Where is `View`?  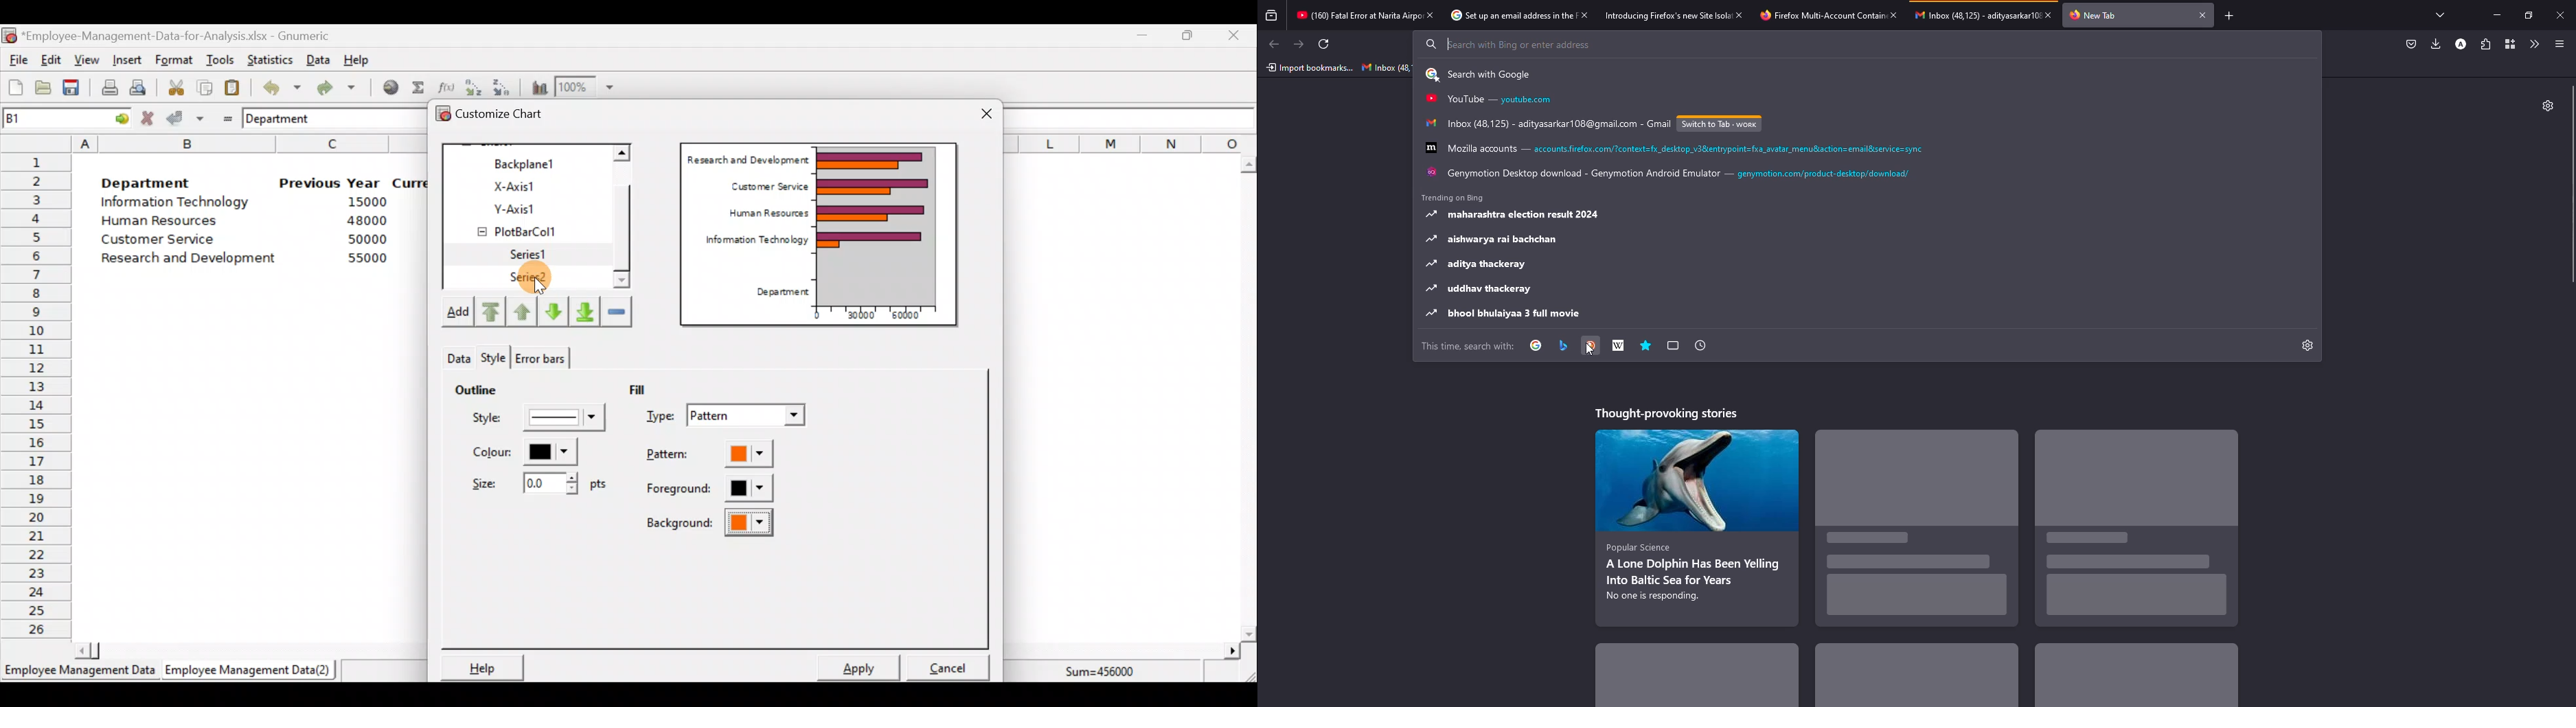
View is located at coordinates (85, 60).